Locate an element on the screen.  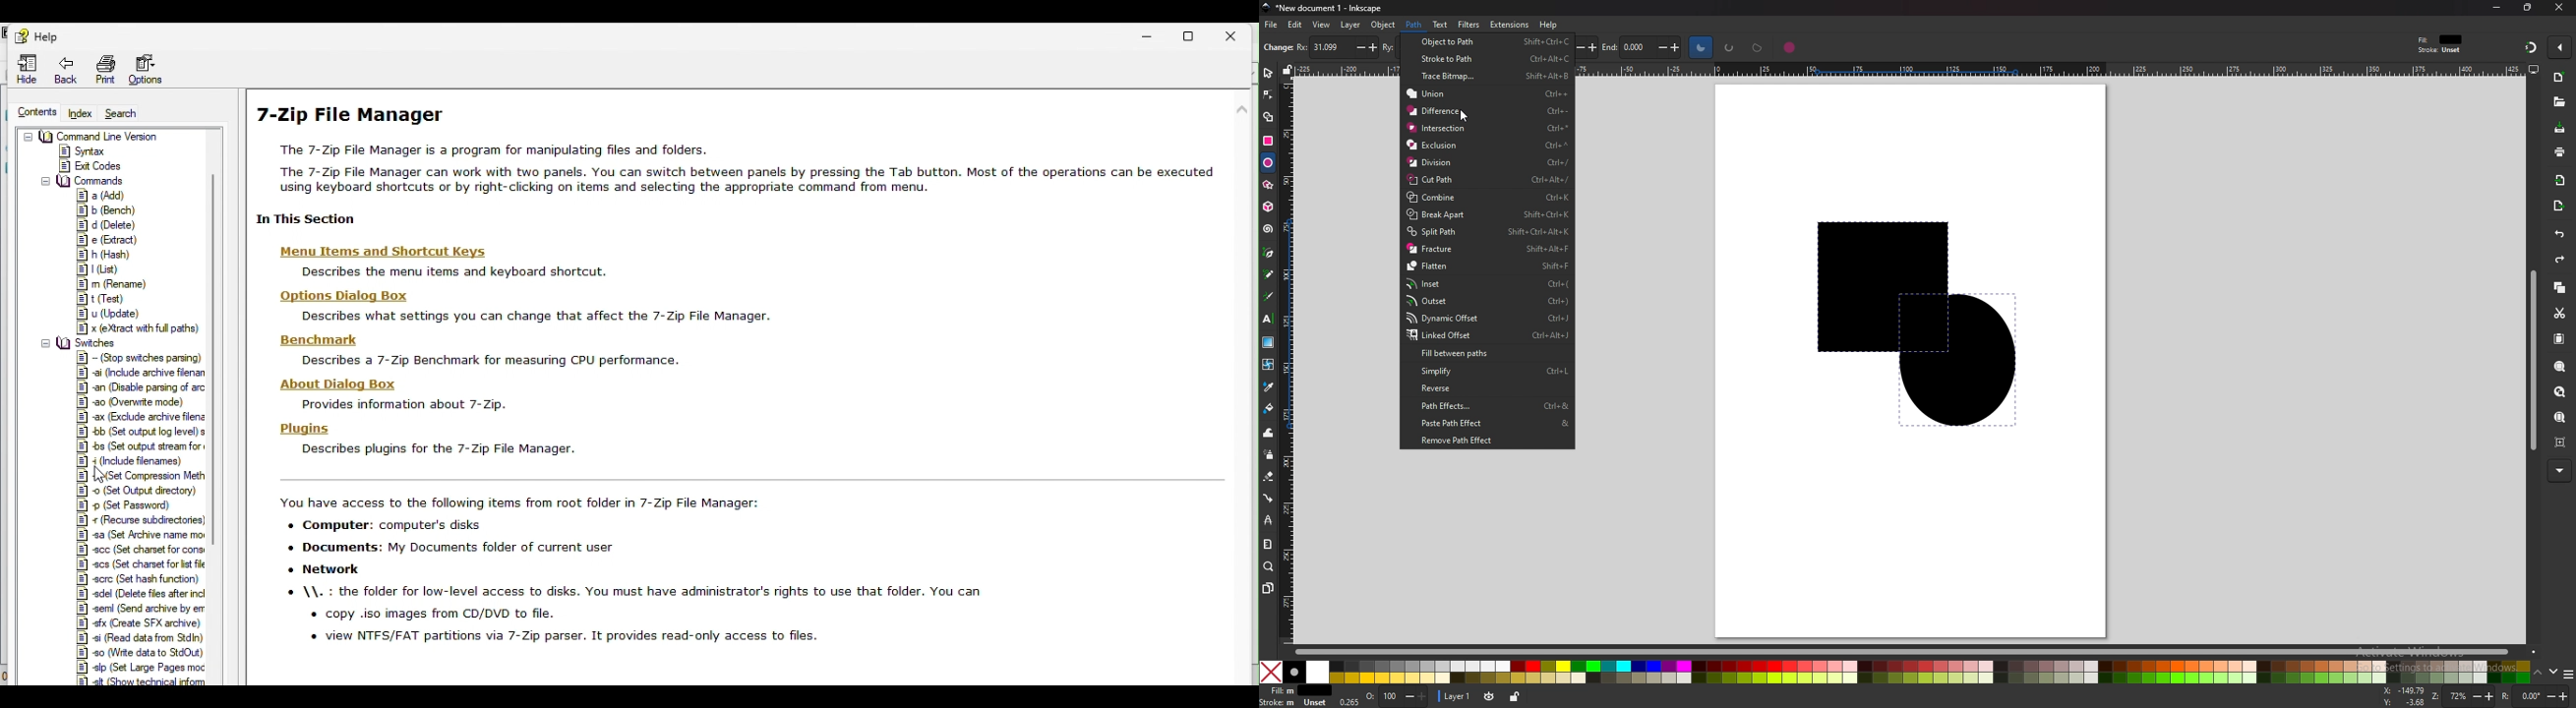
Include file names is located at coordinates (138, 462).